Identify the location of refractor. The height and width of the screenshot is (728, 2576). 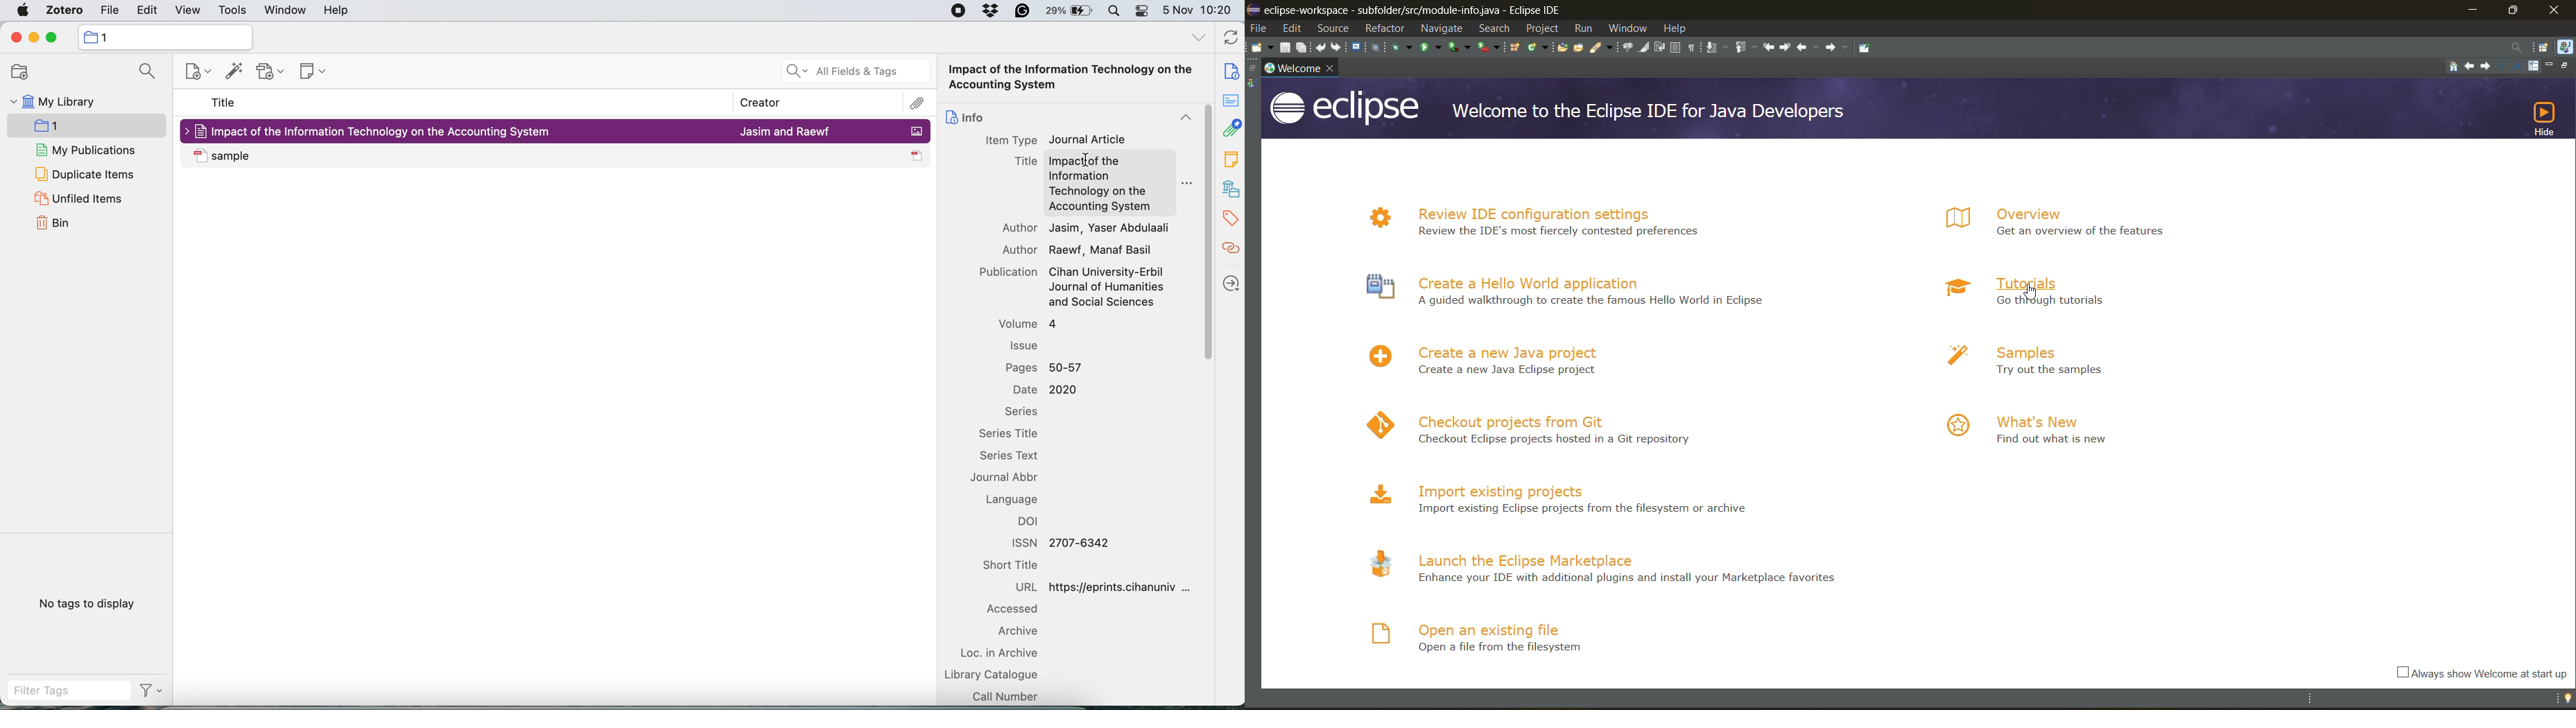
(1385, 31).